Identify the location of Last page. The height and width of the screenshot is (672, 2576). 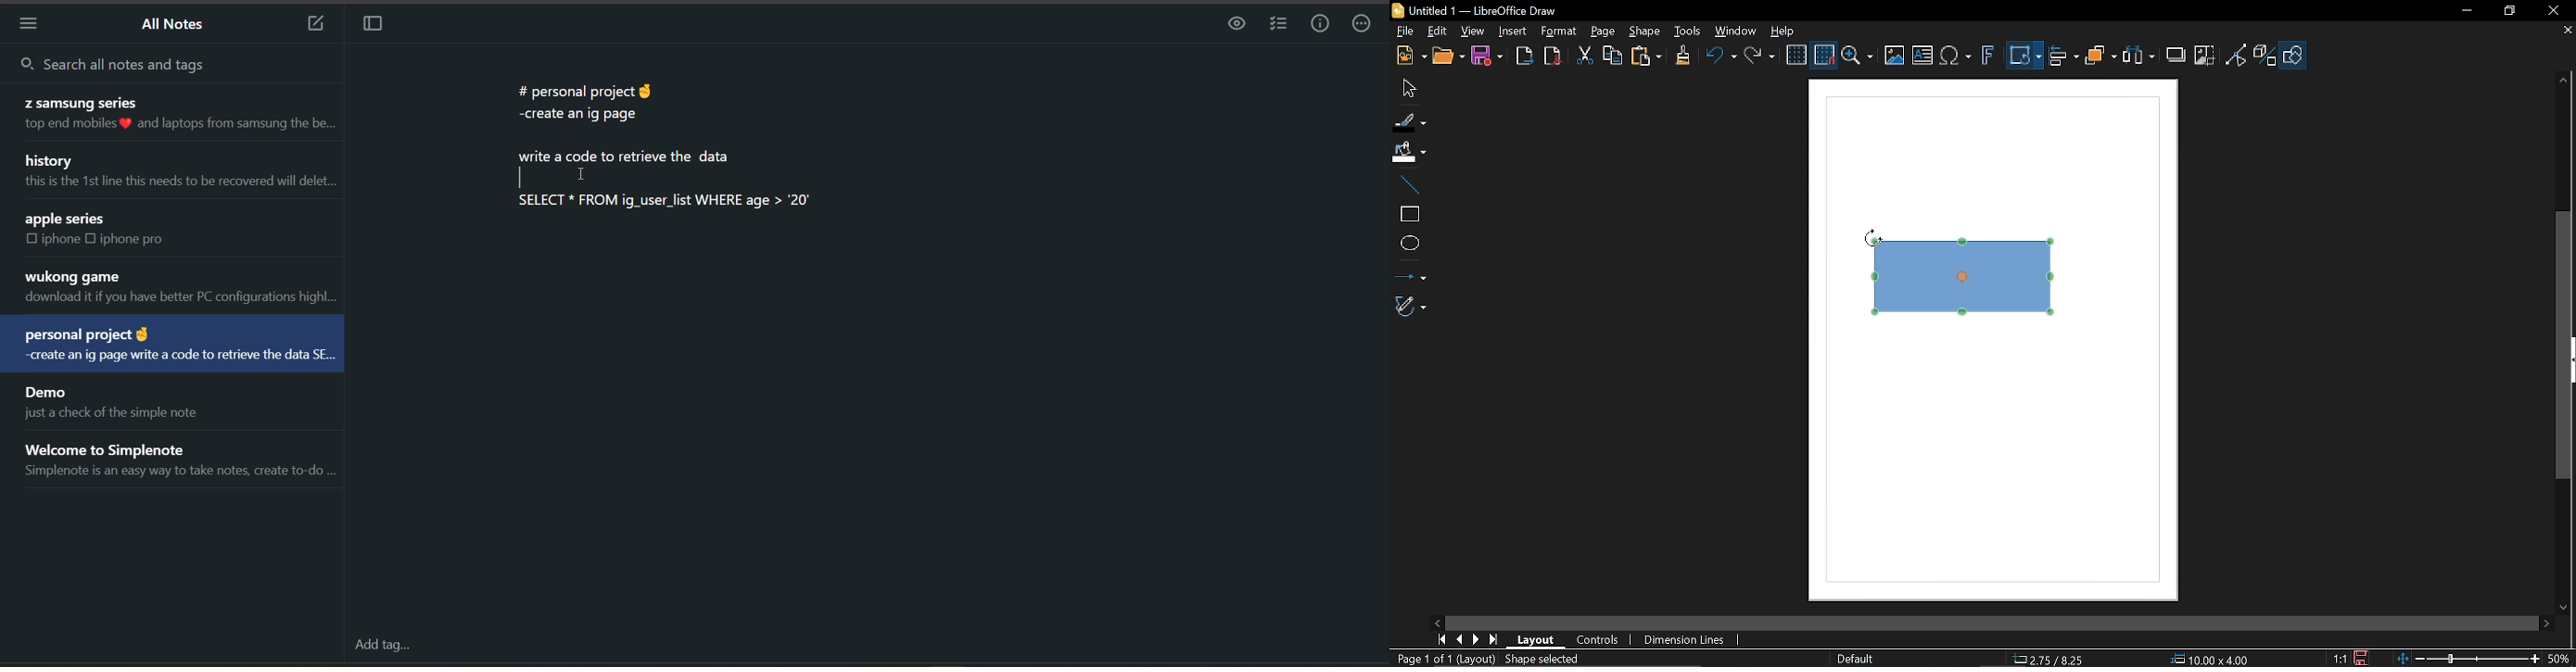
(1493, 640).